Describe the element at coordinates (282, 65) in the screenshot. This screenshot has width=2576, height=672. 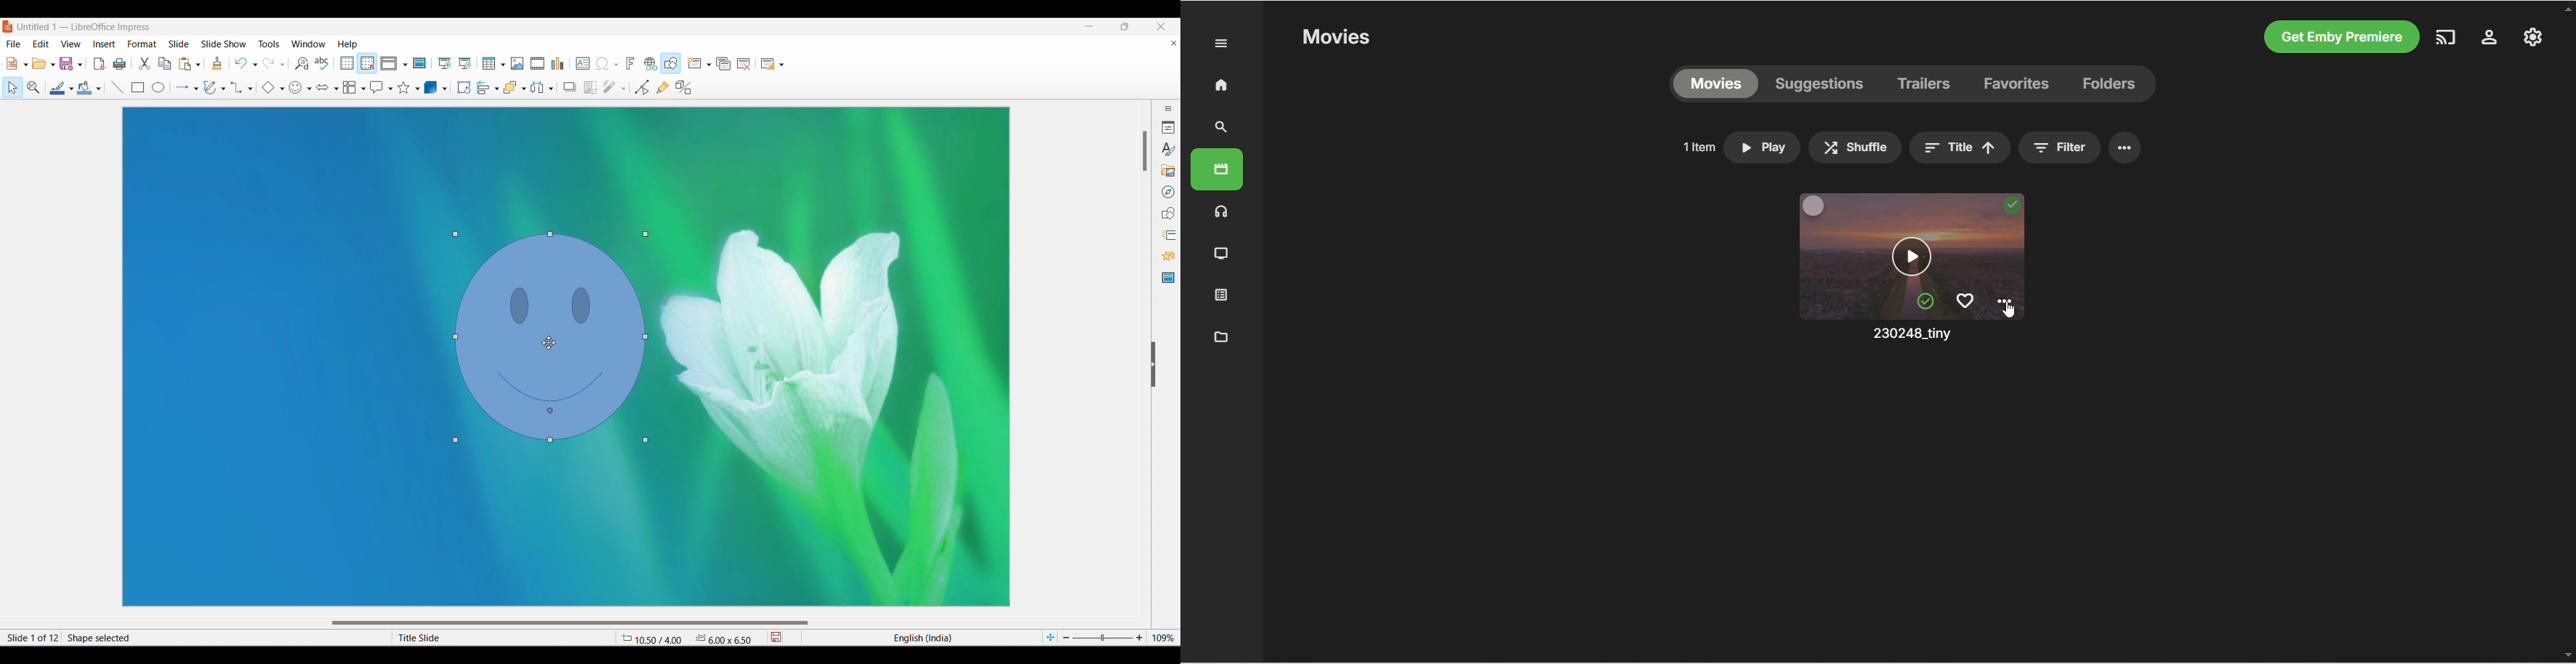
I see `Redo specific action` at that location.